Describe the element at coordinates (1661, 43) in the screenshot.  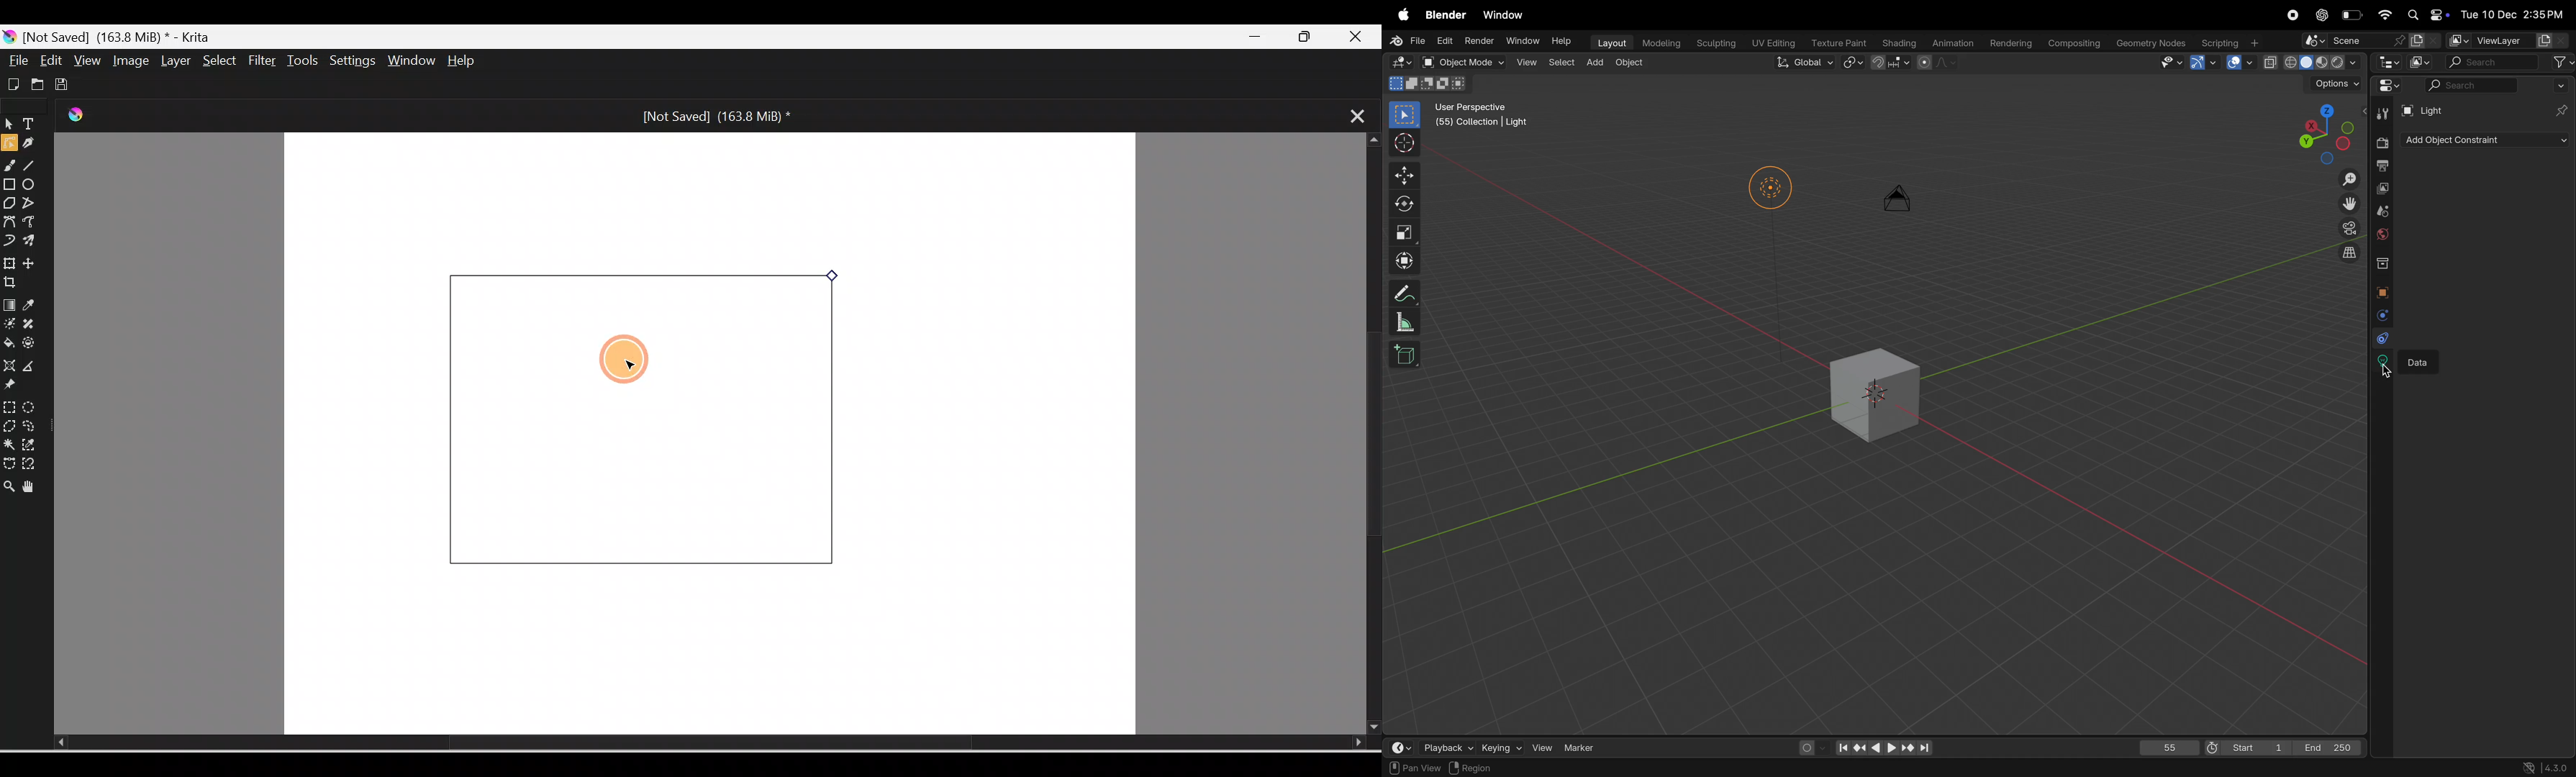
I see `modelling` at that location.